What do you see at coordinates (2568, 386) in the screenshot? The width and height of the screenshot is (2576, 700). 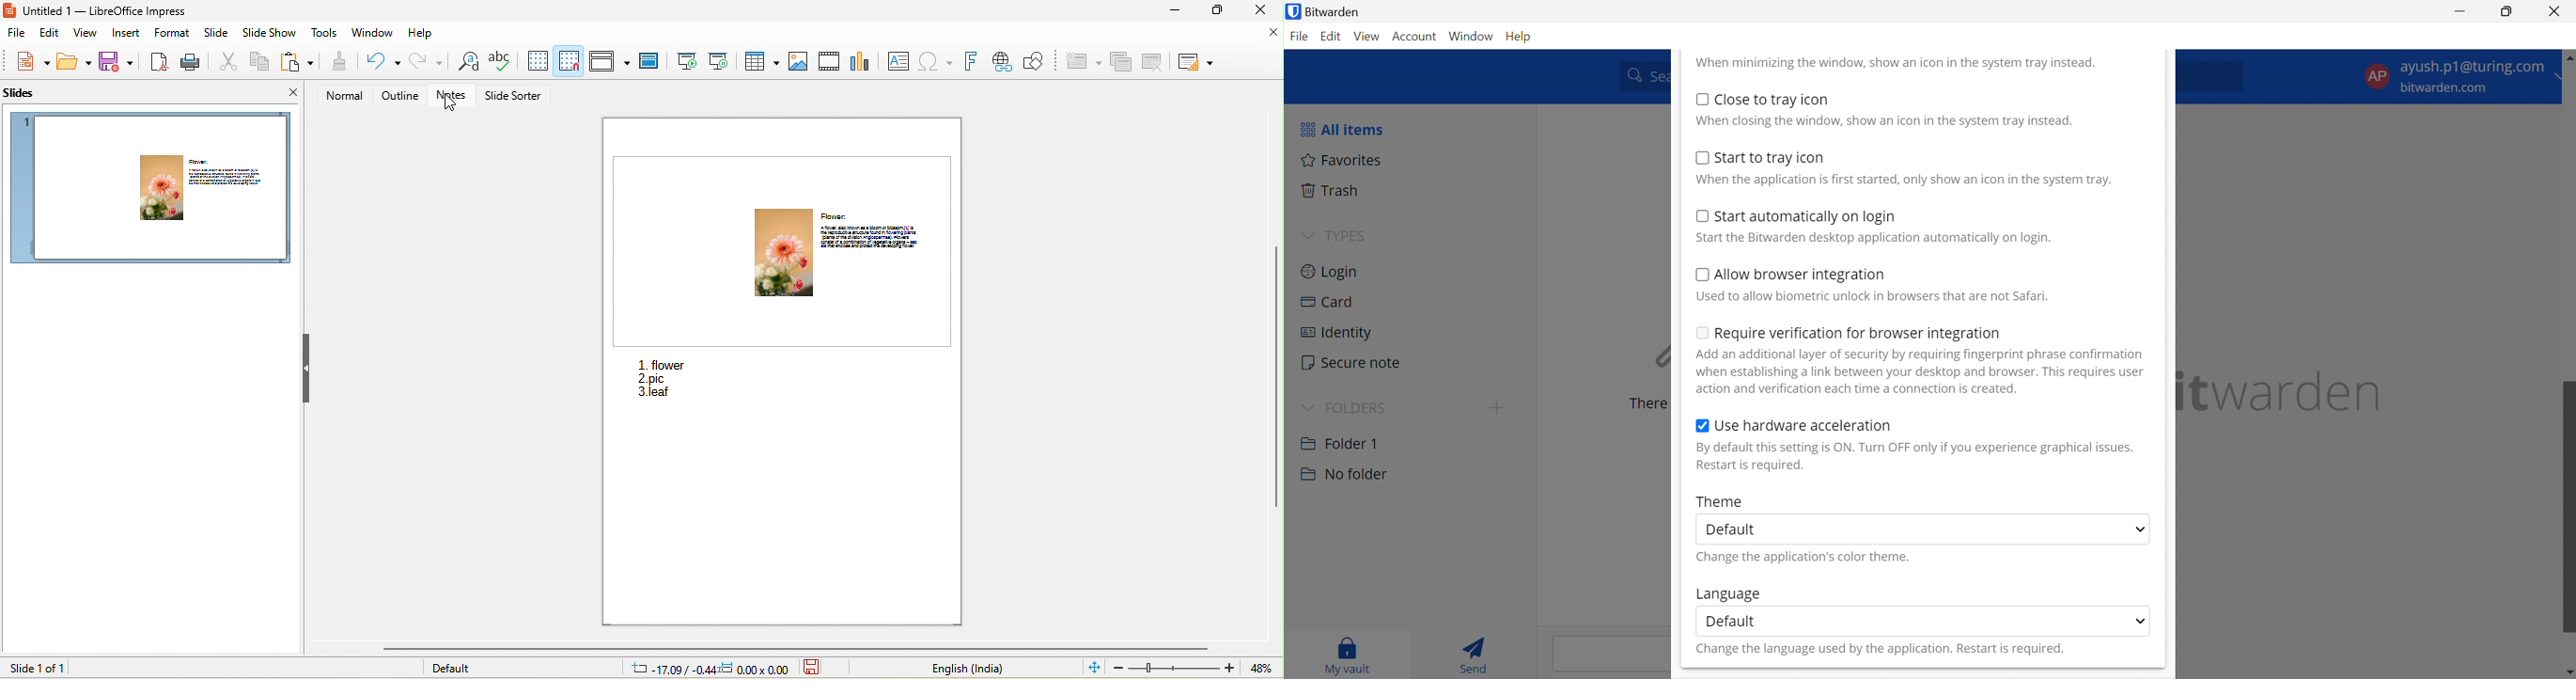 I see `Scroll Bar` at bounding box center [2568, 386].